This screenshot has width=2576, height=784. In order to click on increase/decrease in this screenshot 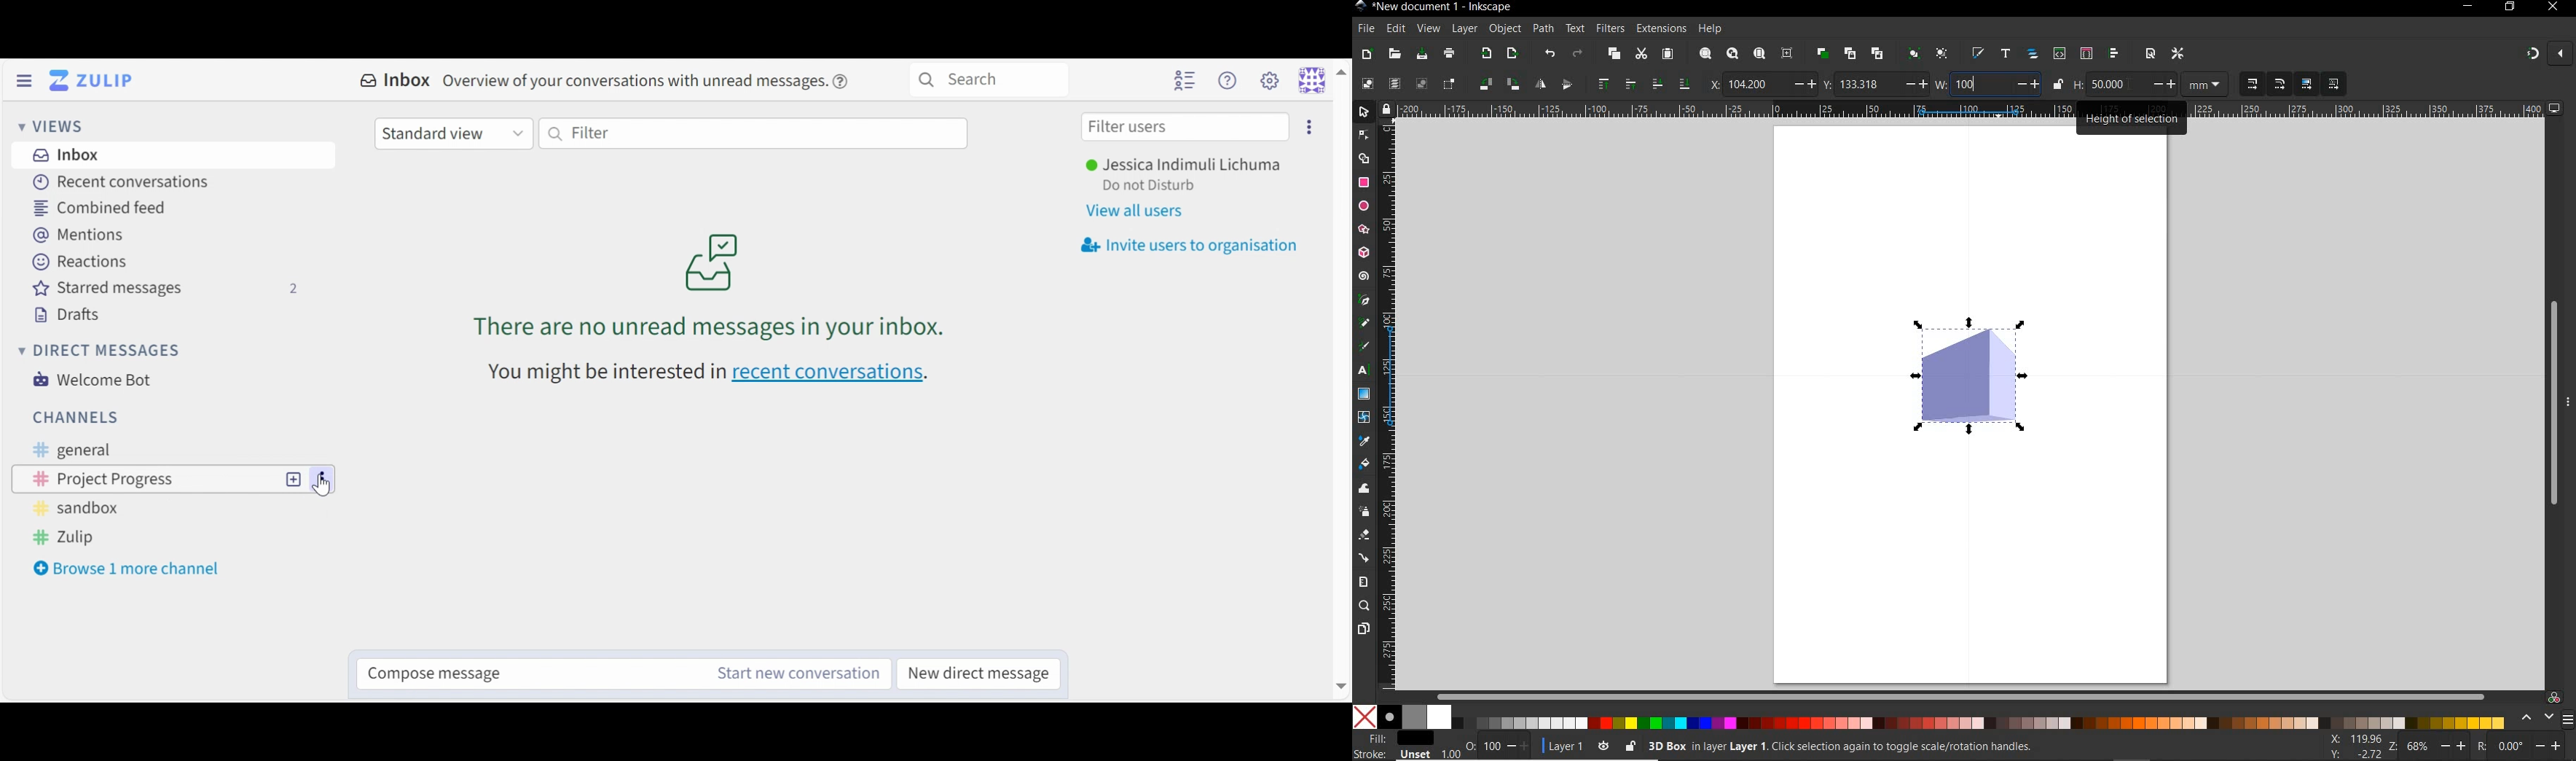, I will do `click(2549, 746)`.